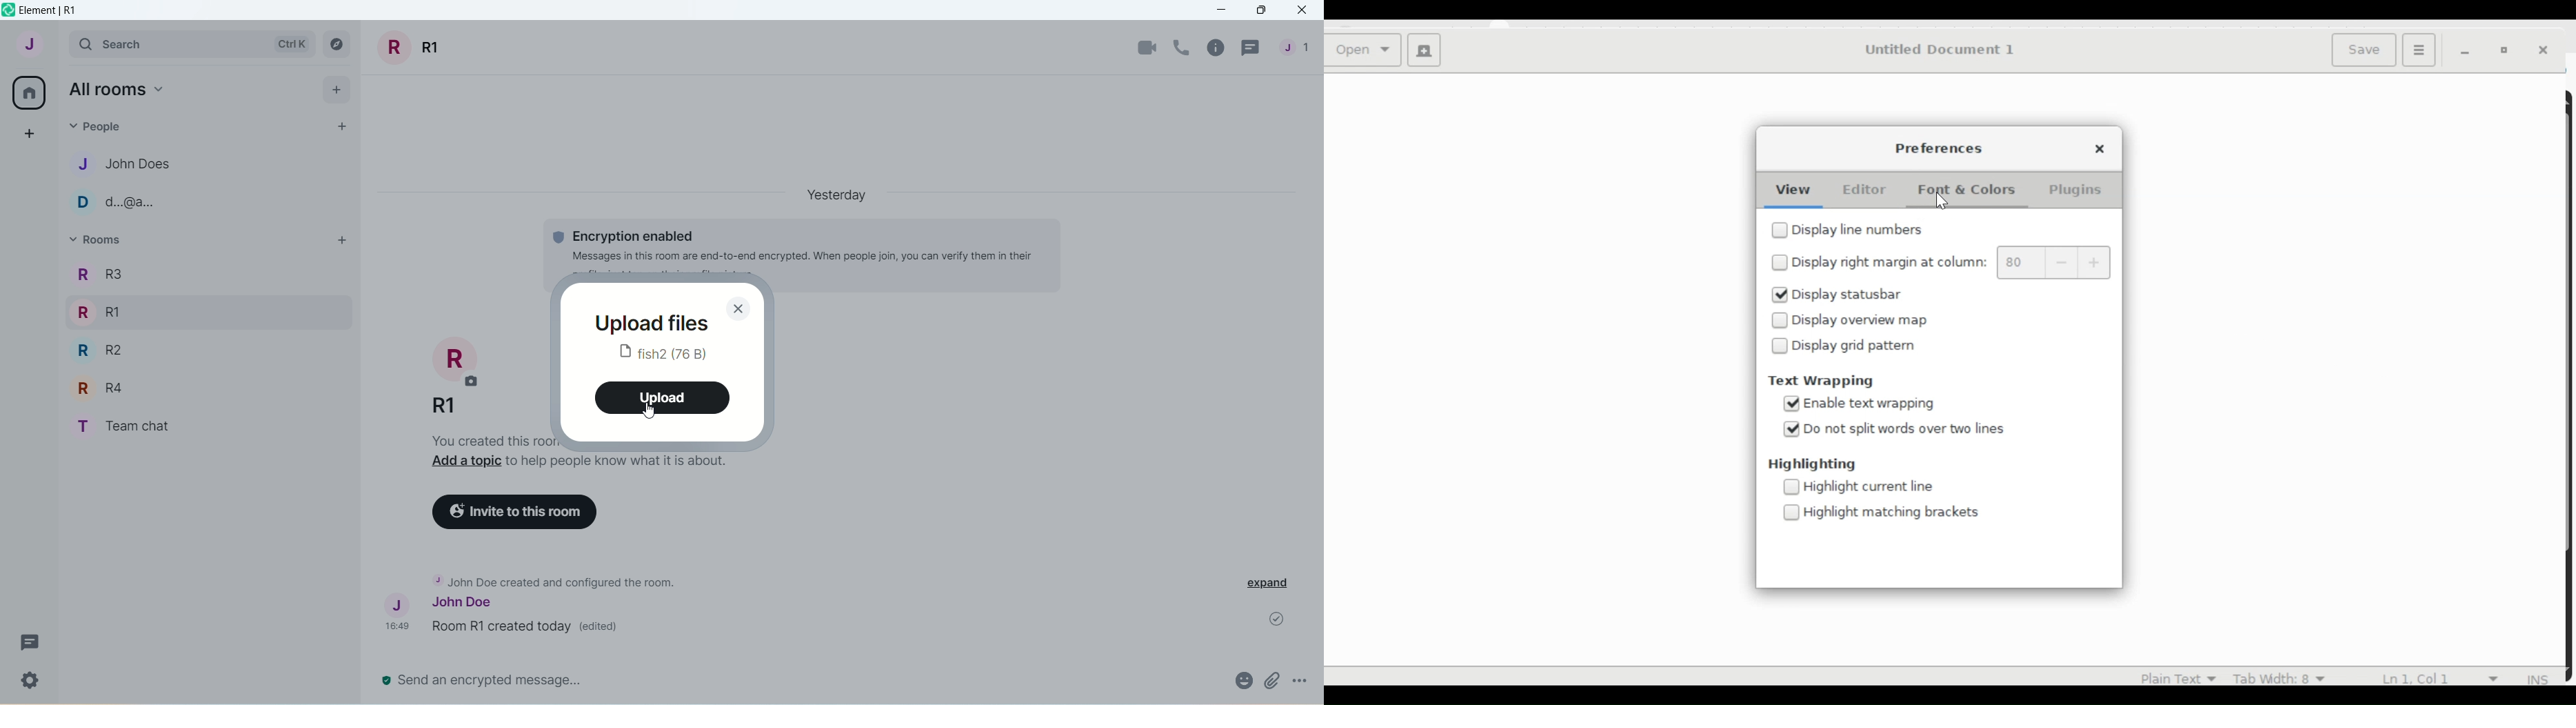 The image size is (2576, 728). Describe the element at coordinates (34, 684) in the screenshot. I see `Settings` at that location.